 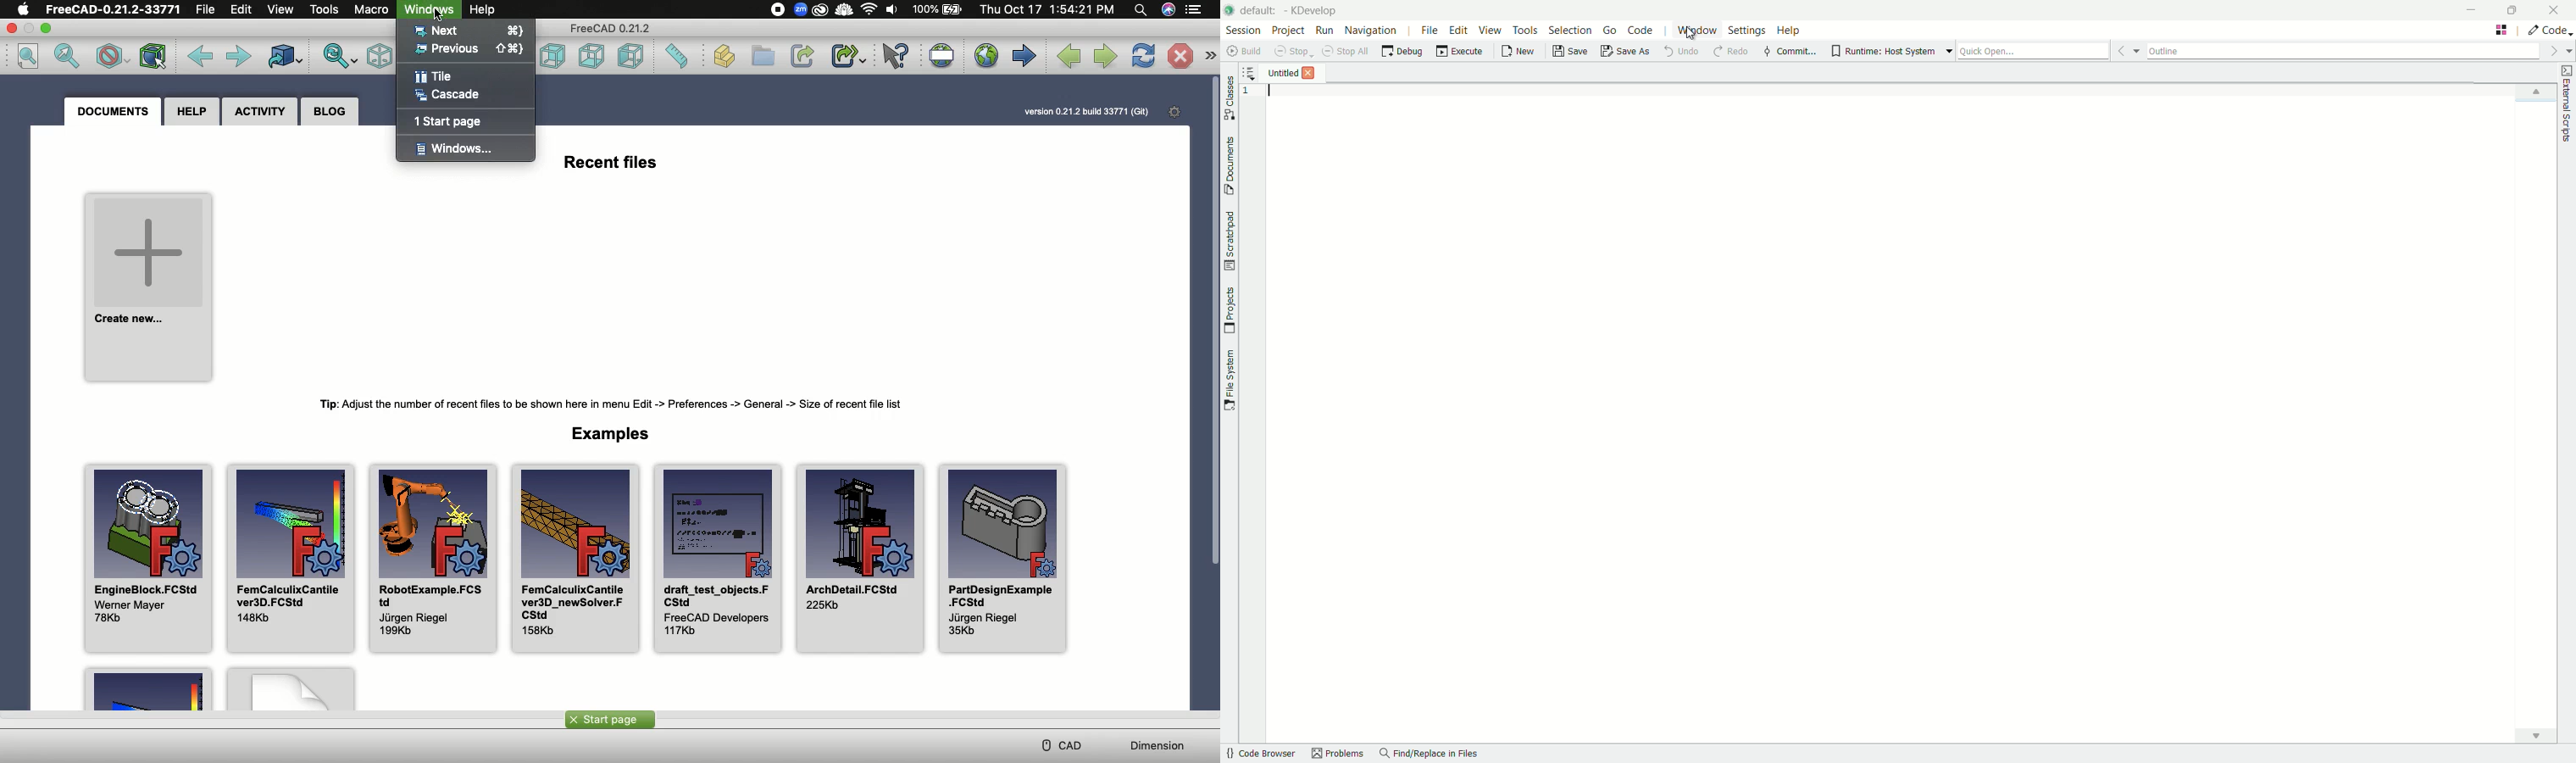 I want to click on Charge, so click(x=937, y=8).